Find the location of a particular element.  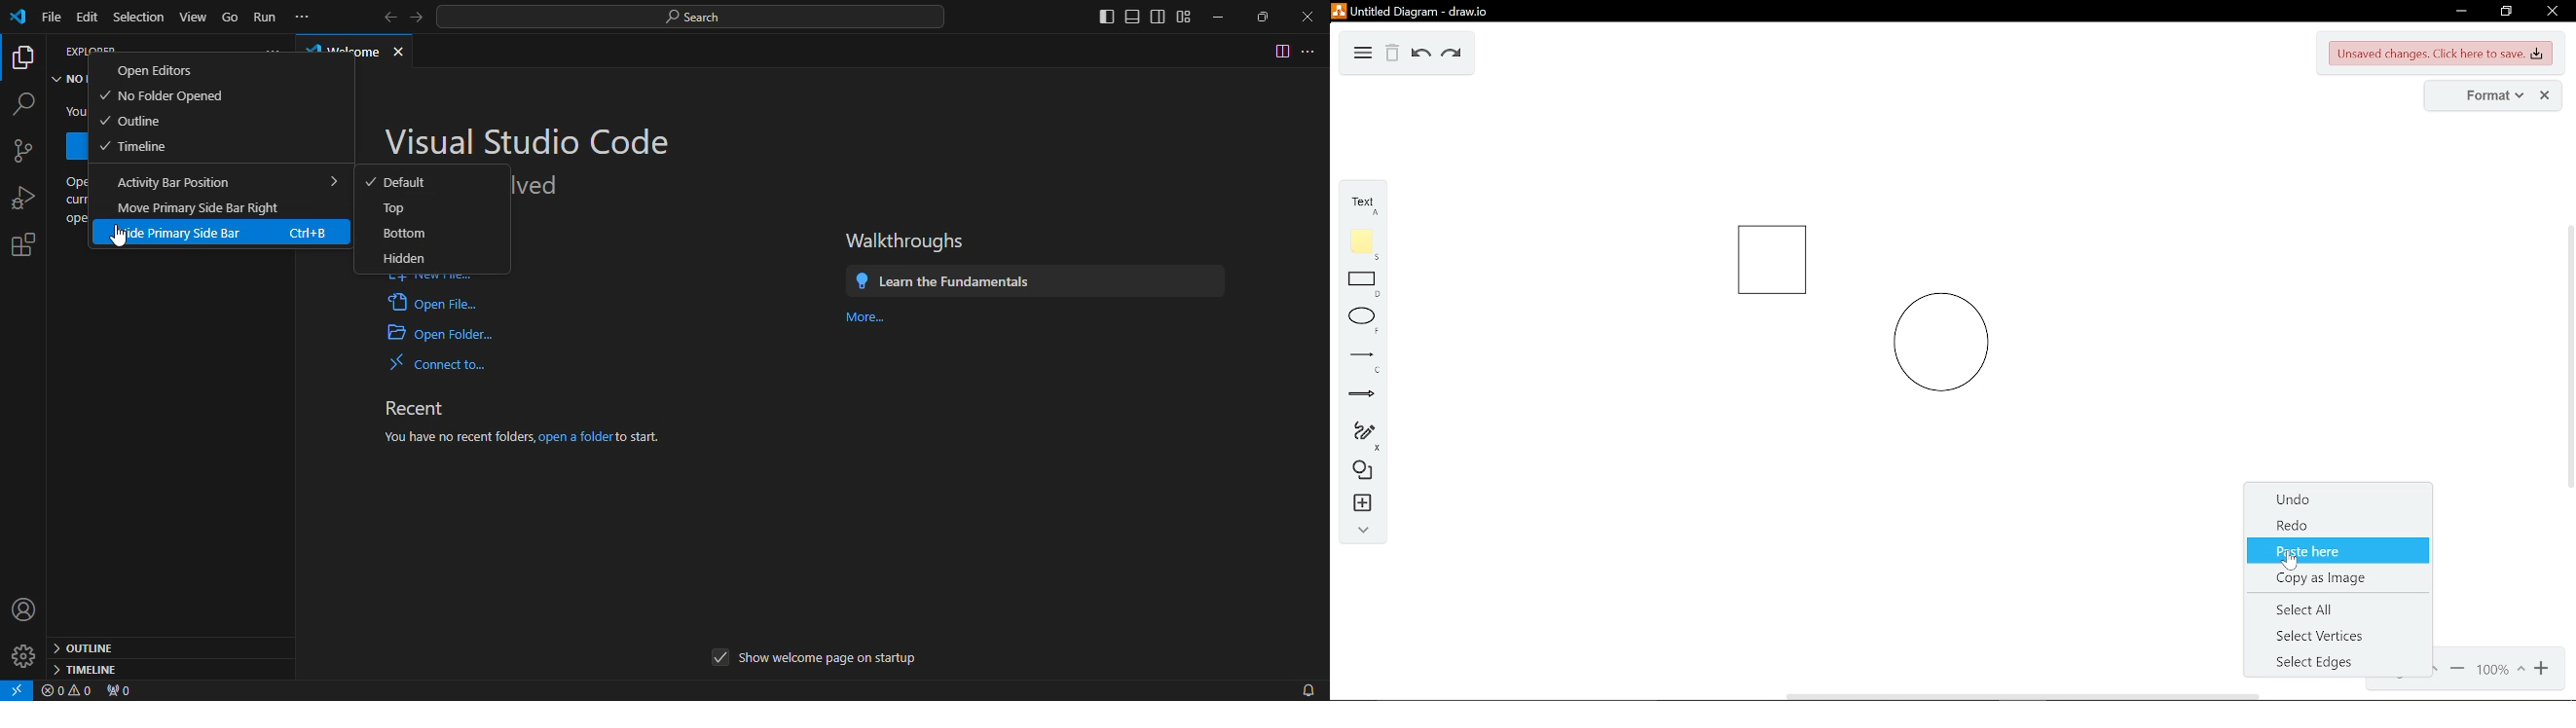

rectangle is located at coordinates (1363, 285).